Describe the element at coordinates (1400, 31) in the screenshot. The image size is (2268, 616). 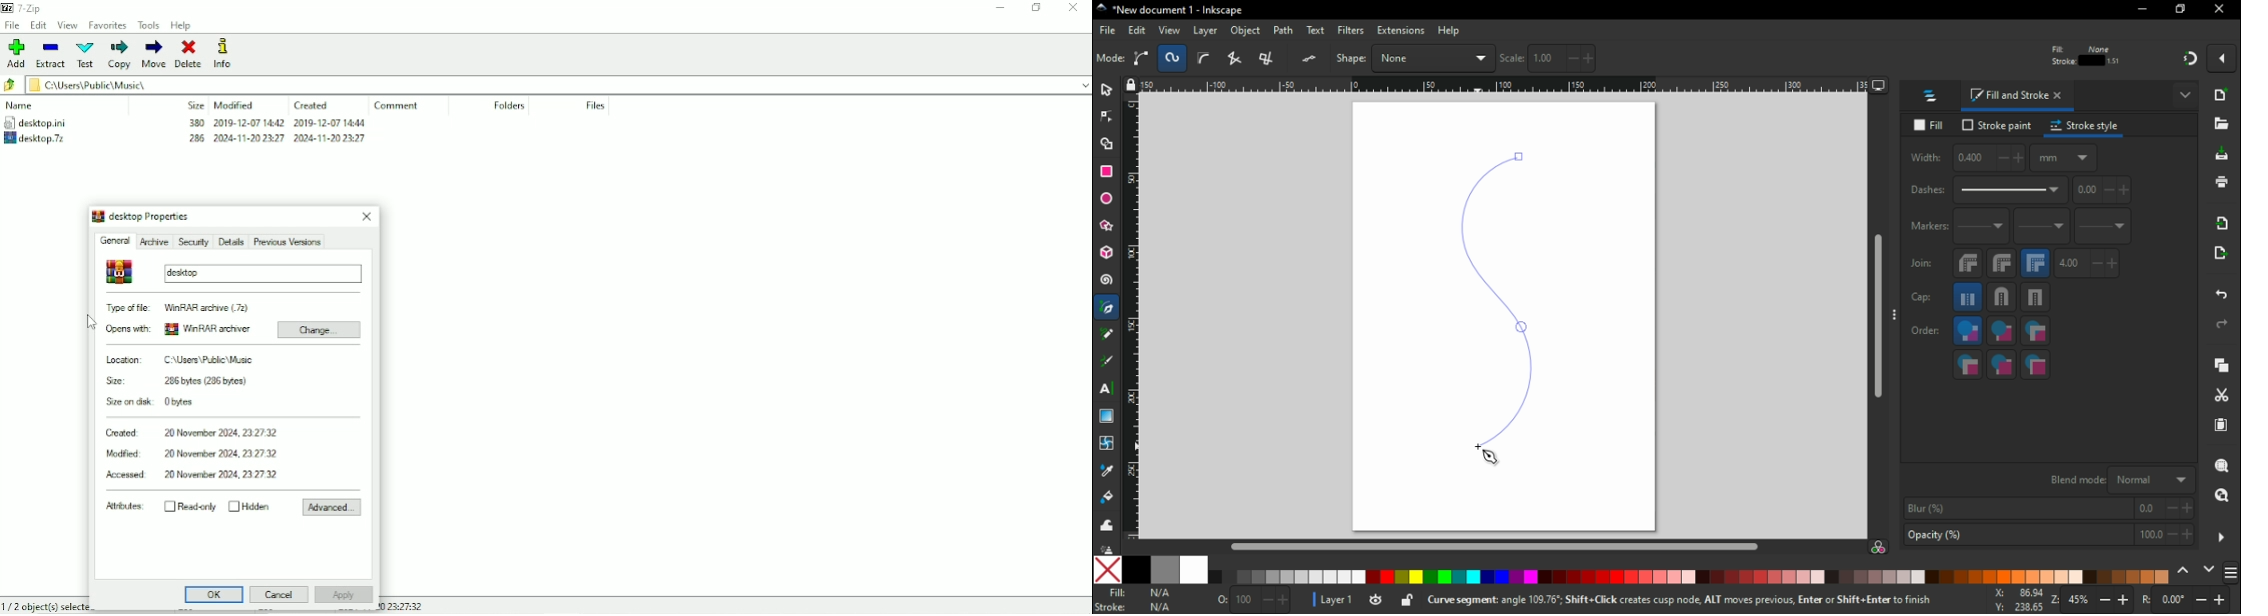
I see `extensions` at that location.